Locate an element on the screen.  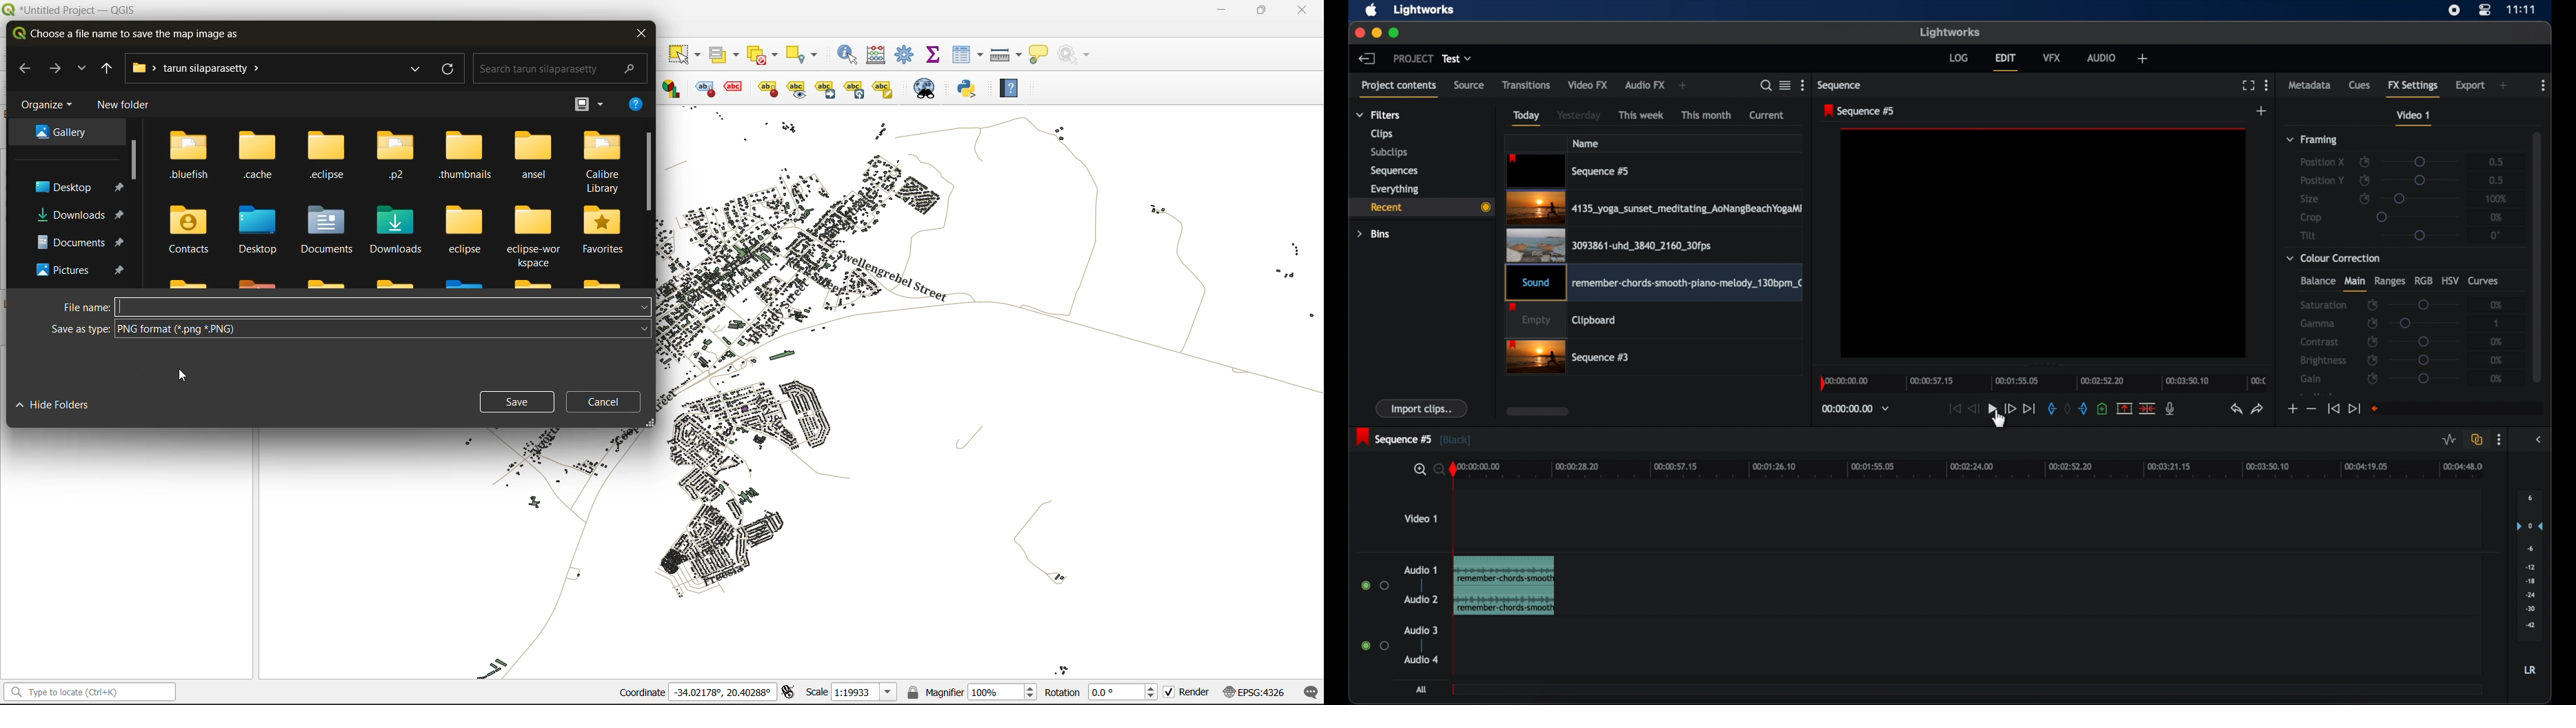
slider is located at coordinates (2421, 162).